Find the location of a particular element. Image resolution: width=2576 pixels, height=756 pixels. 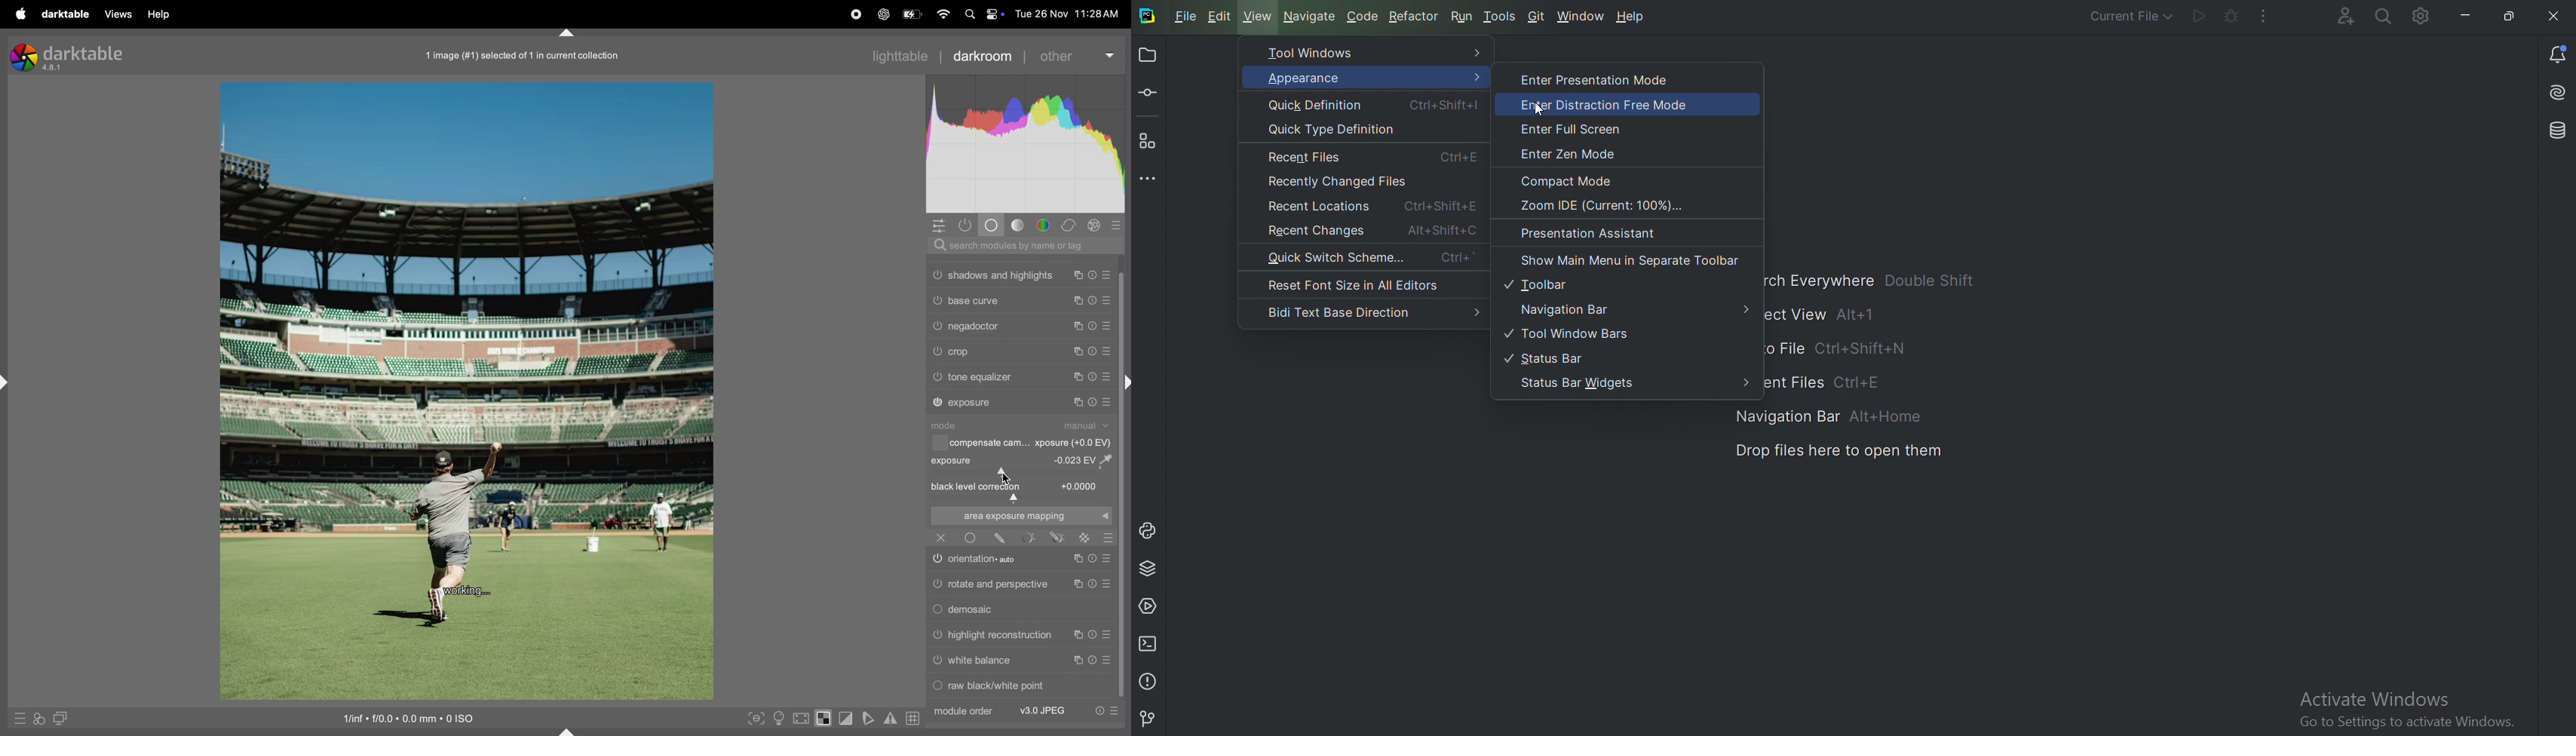

Preset is located at coordinates (1109, 584).